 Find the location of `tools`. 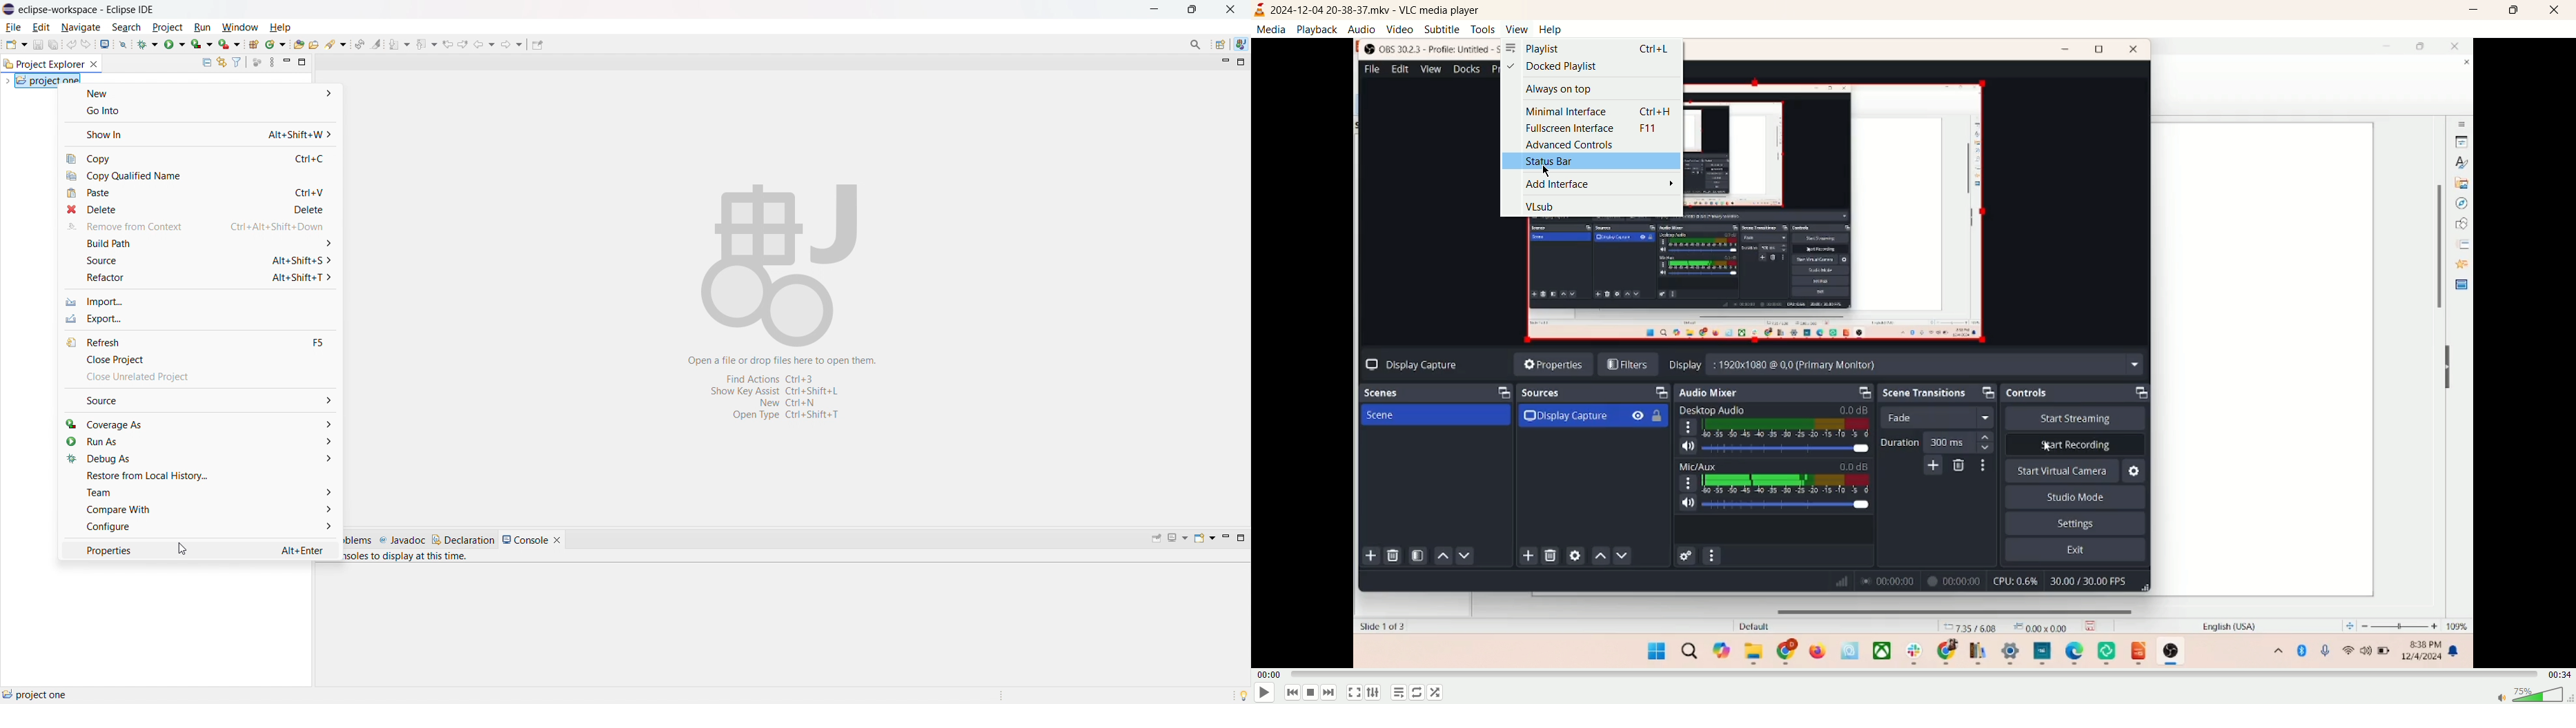

tools is located at coordinates (1482, 29).